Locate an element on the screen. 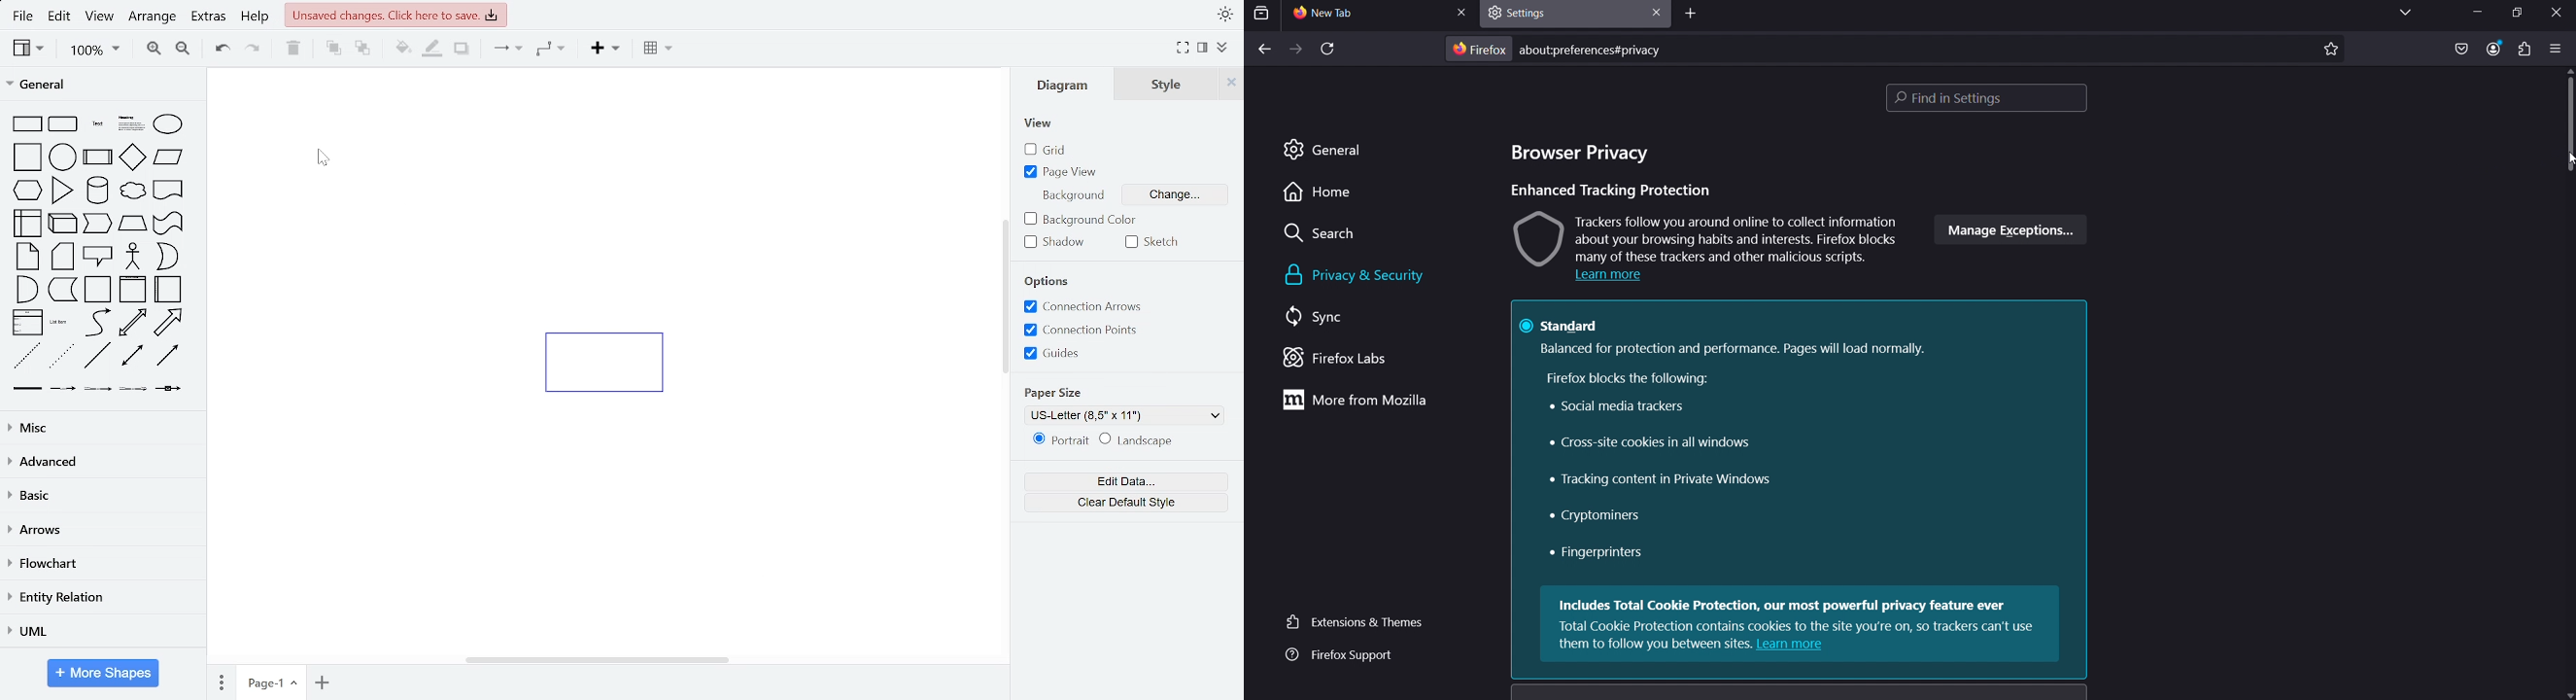  save as pocket is located at coordinates (2461, 49).